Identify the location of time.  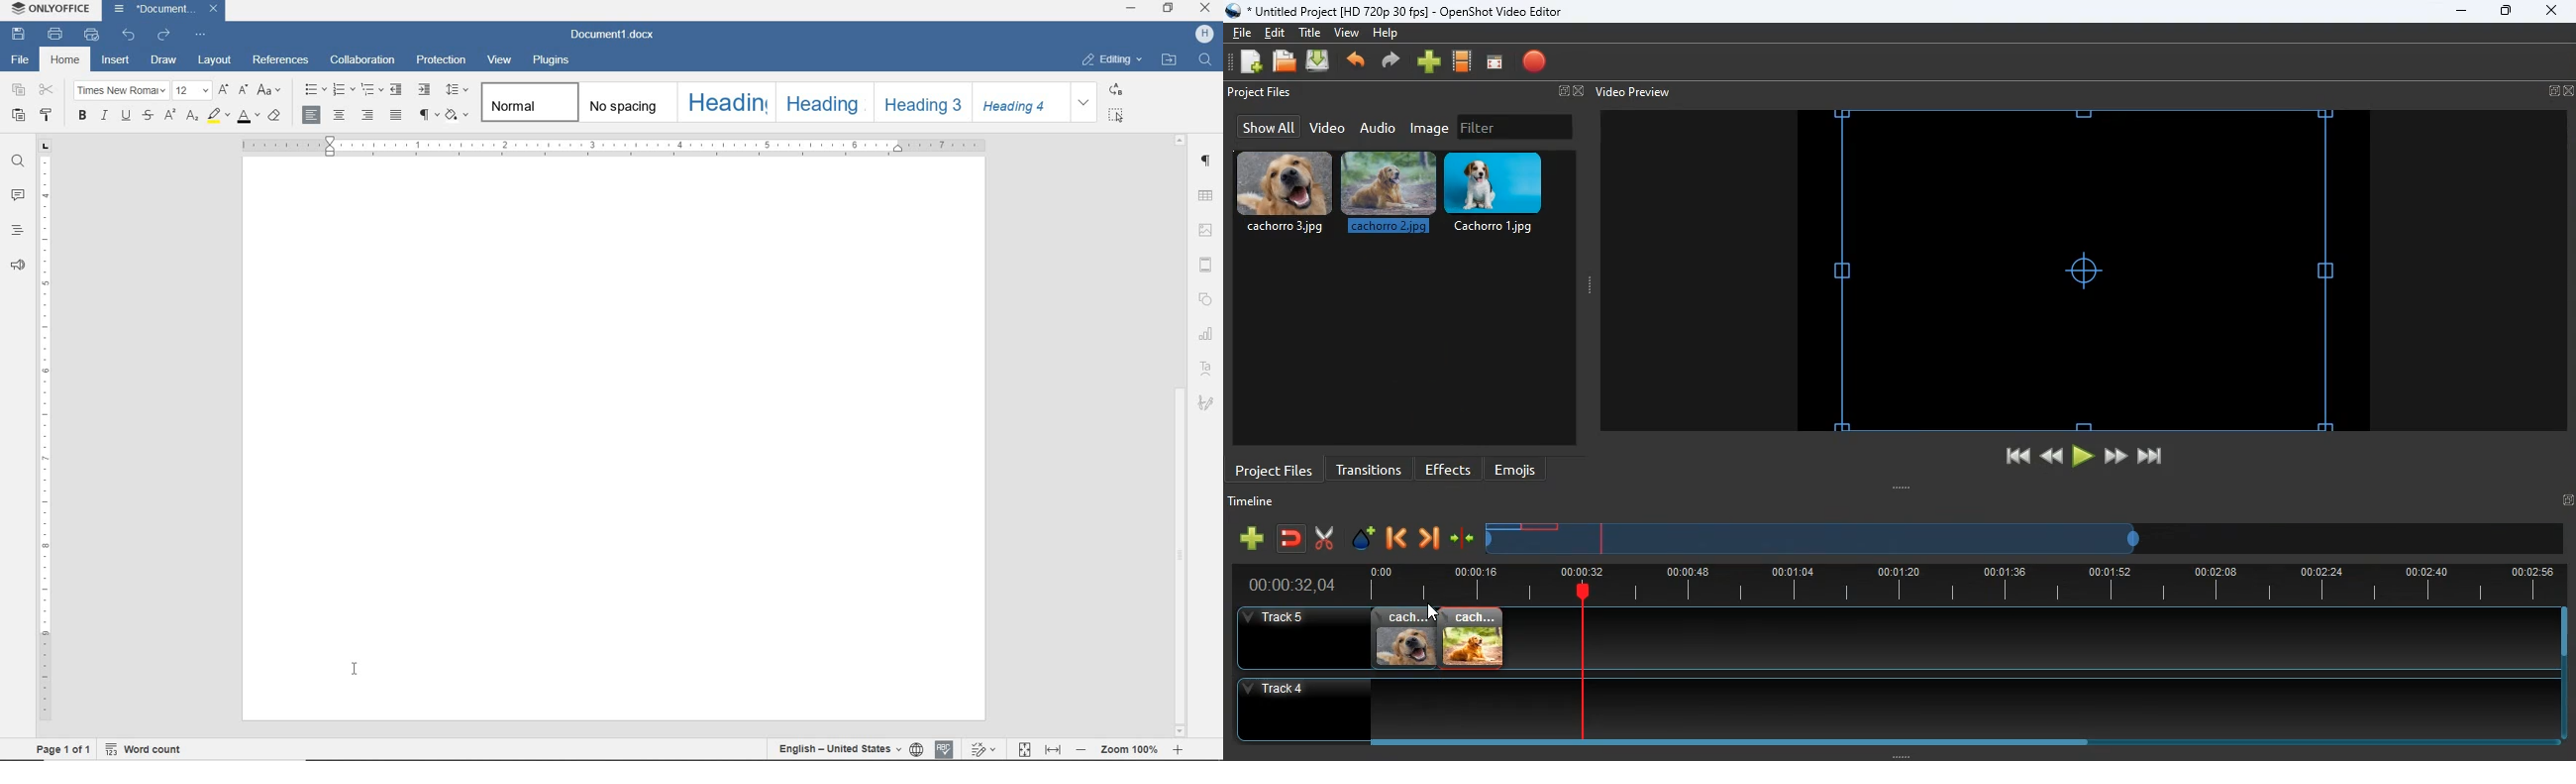
(1284, 585).